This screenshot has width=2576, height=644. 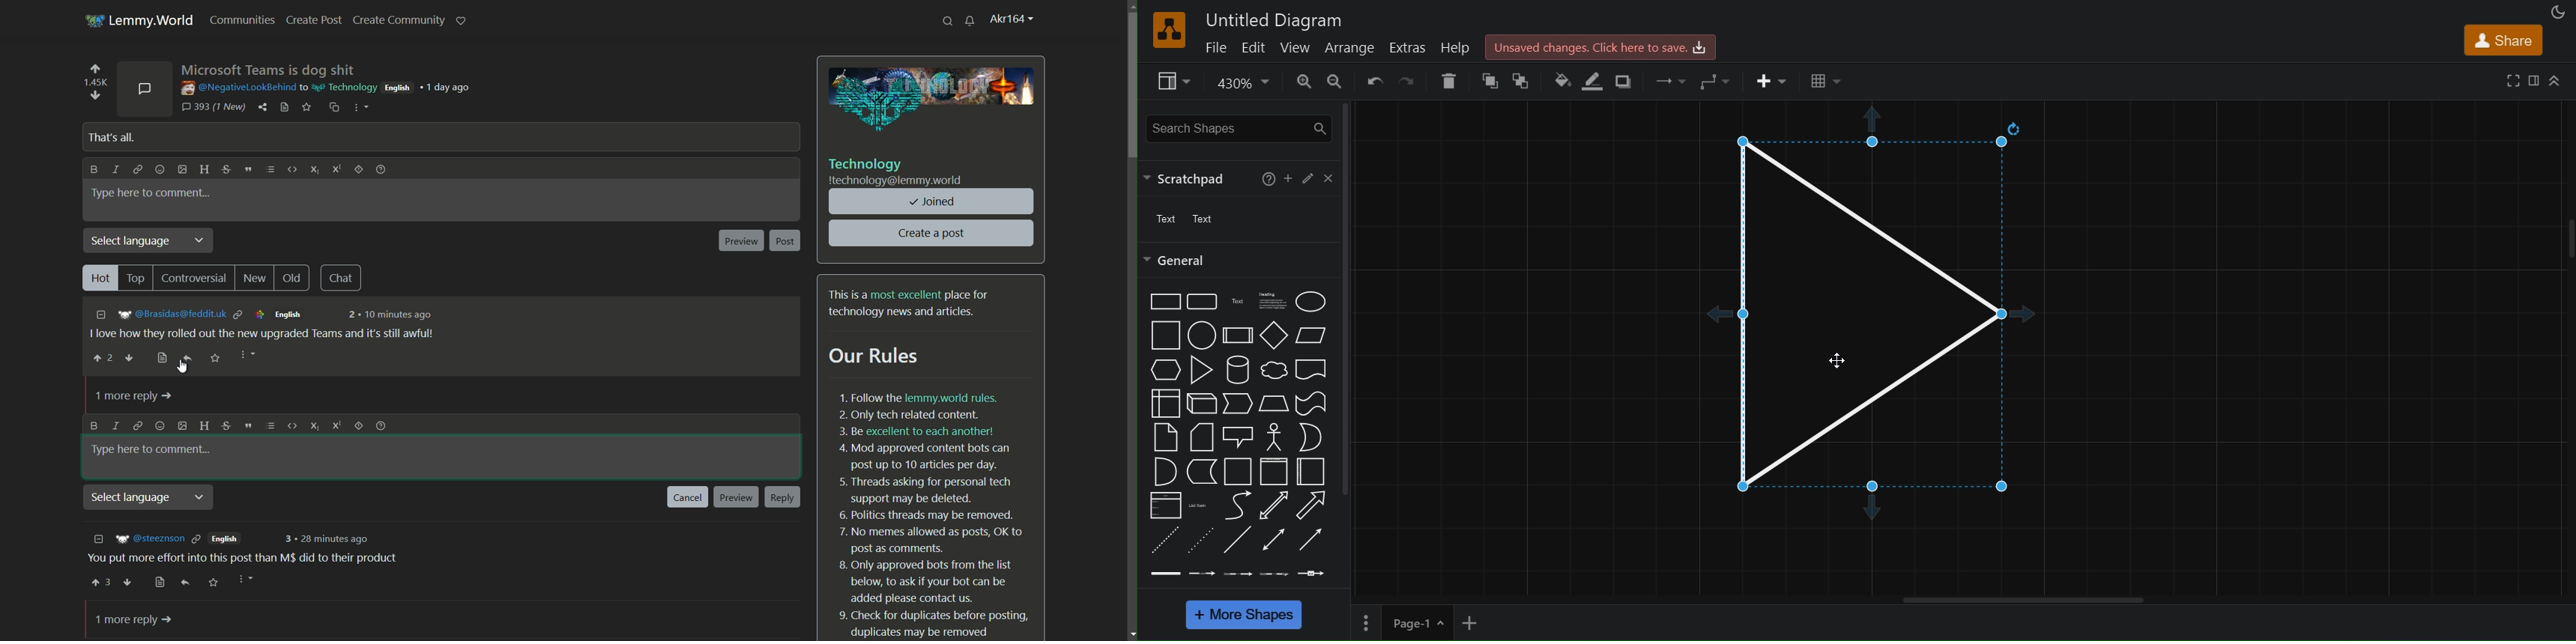 I want to click on add new page, so click(x=1481, y=622).